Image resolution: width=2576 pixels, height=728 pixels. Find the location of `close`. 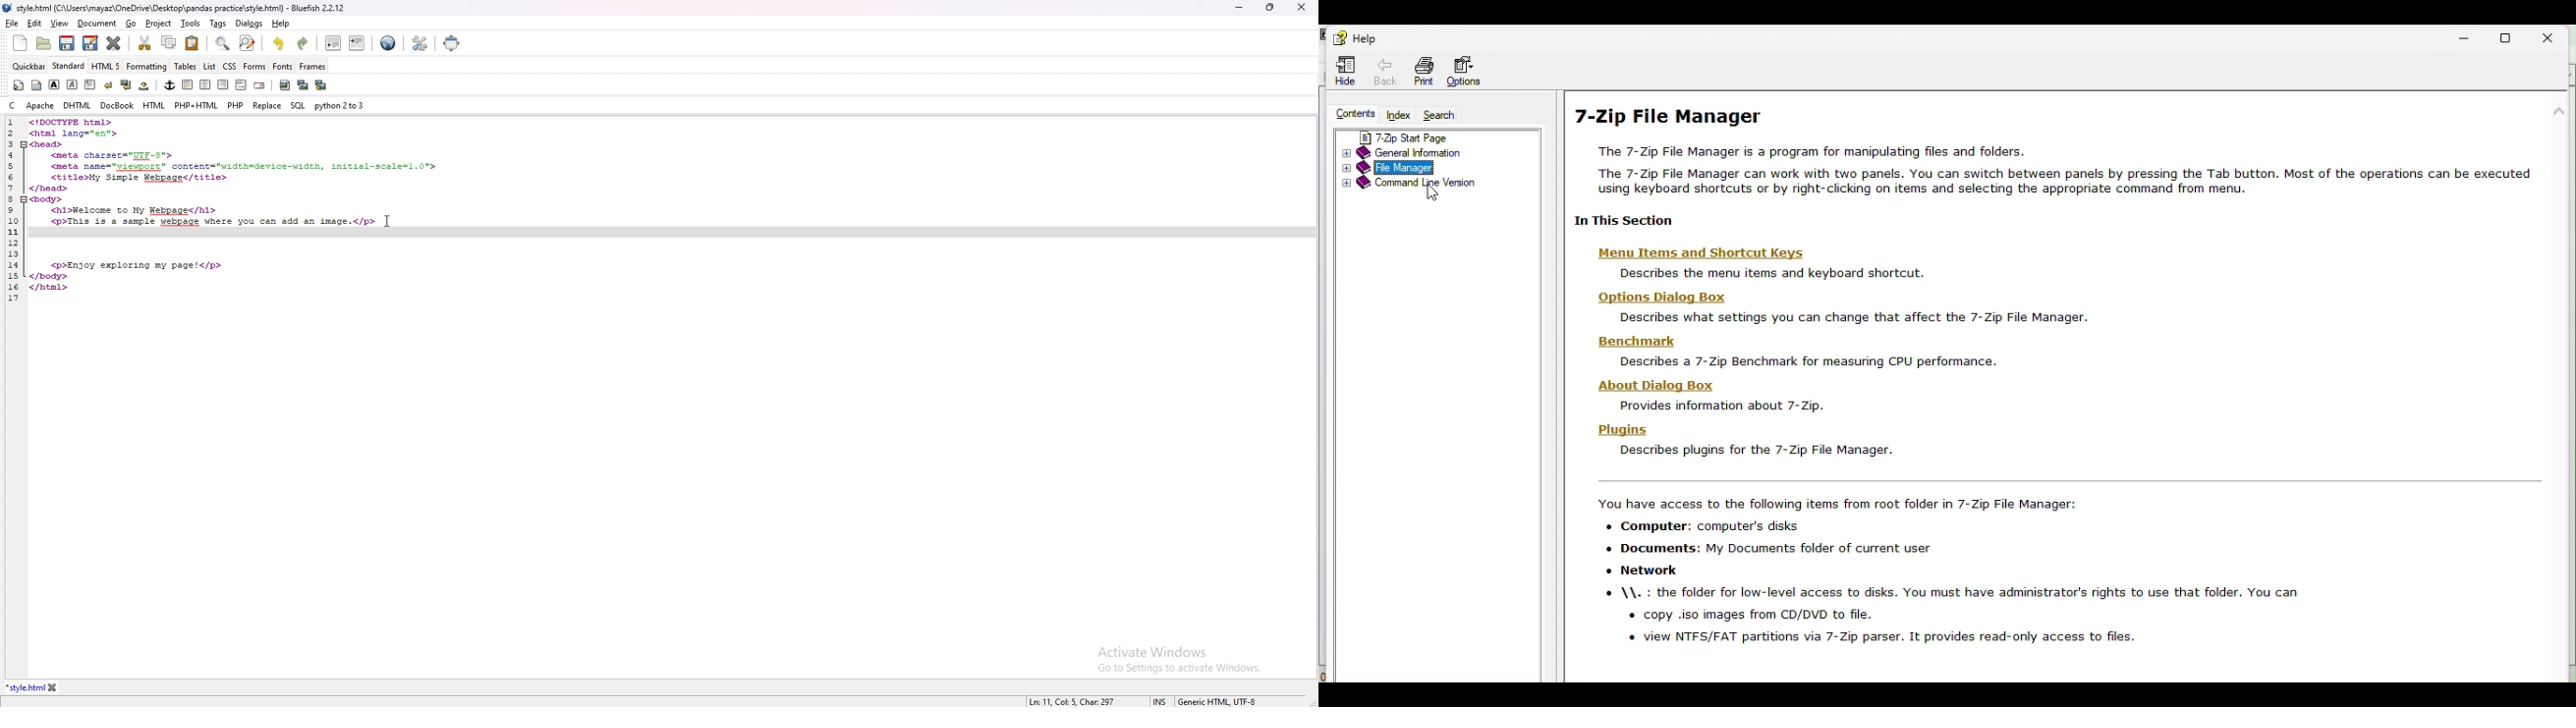

close is located at coordinates (1303, 7).